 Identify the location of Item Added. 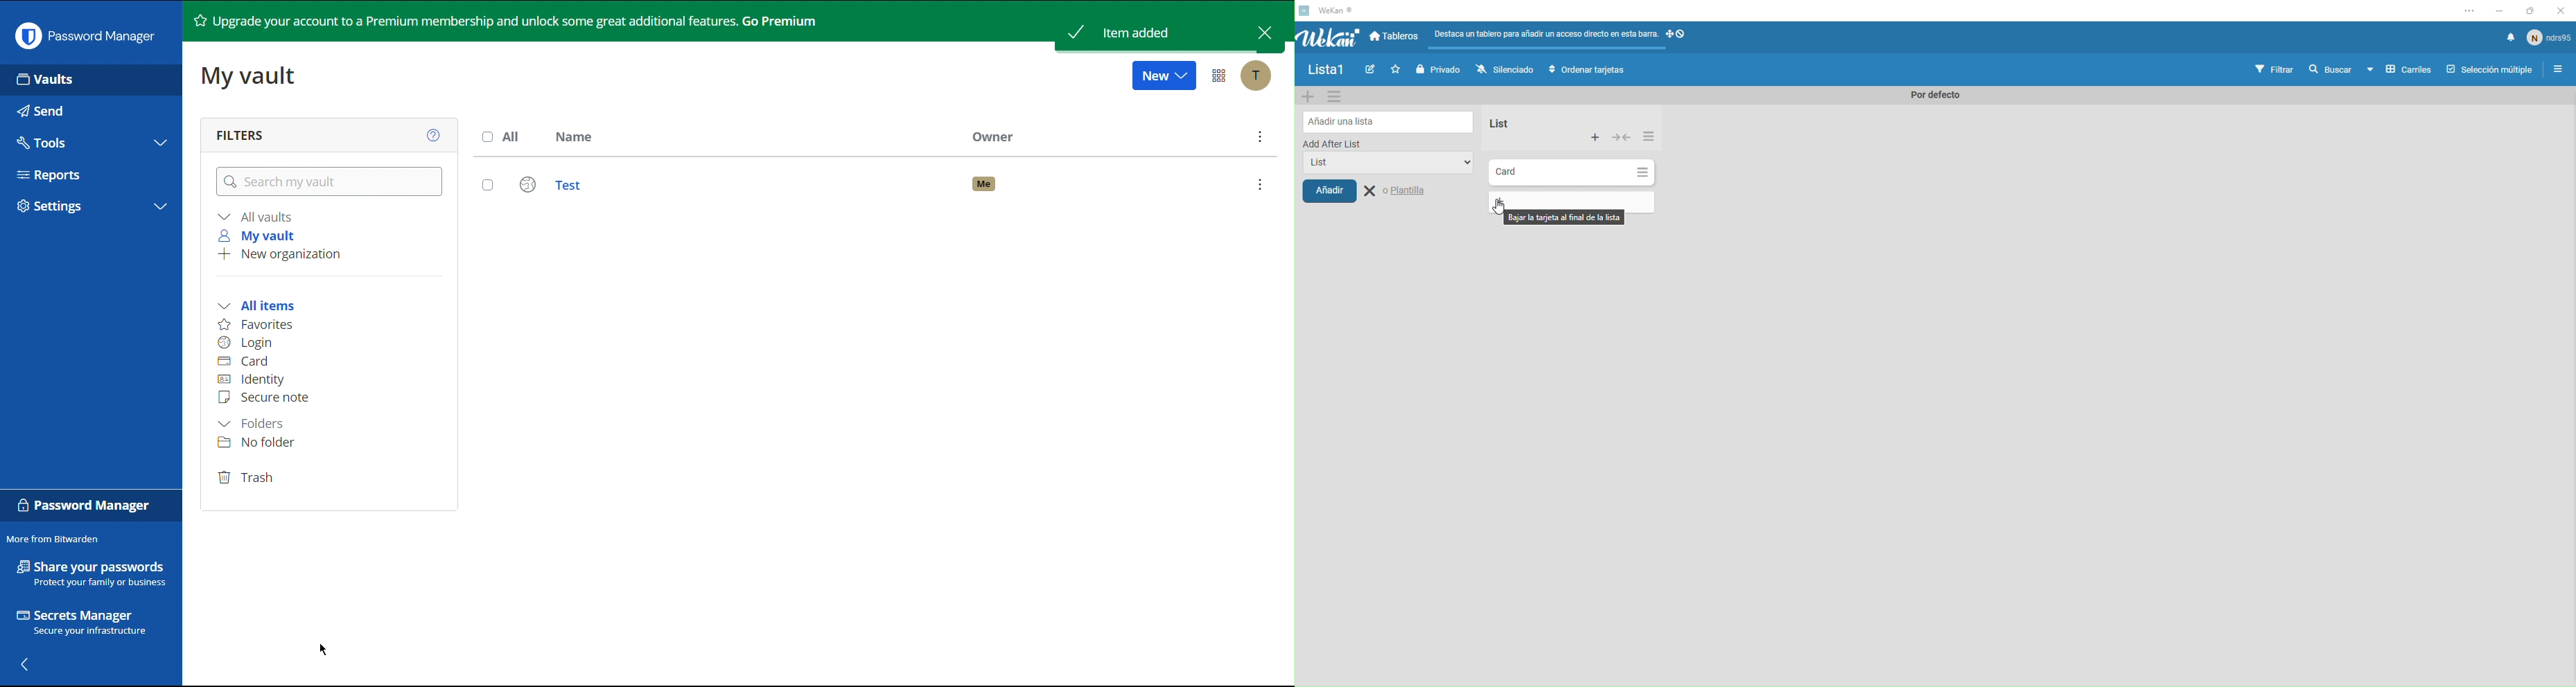
(1173, 34).